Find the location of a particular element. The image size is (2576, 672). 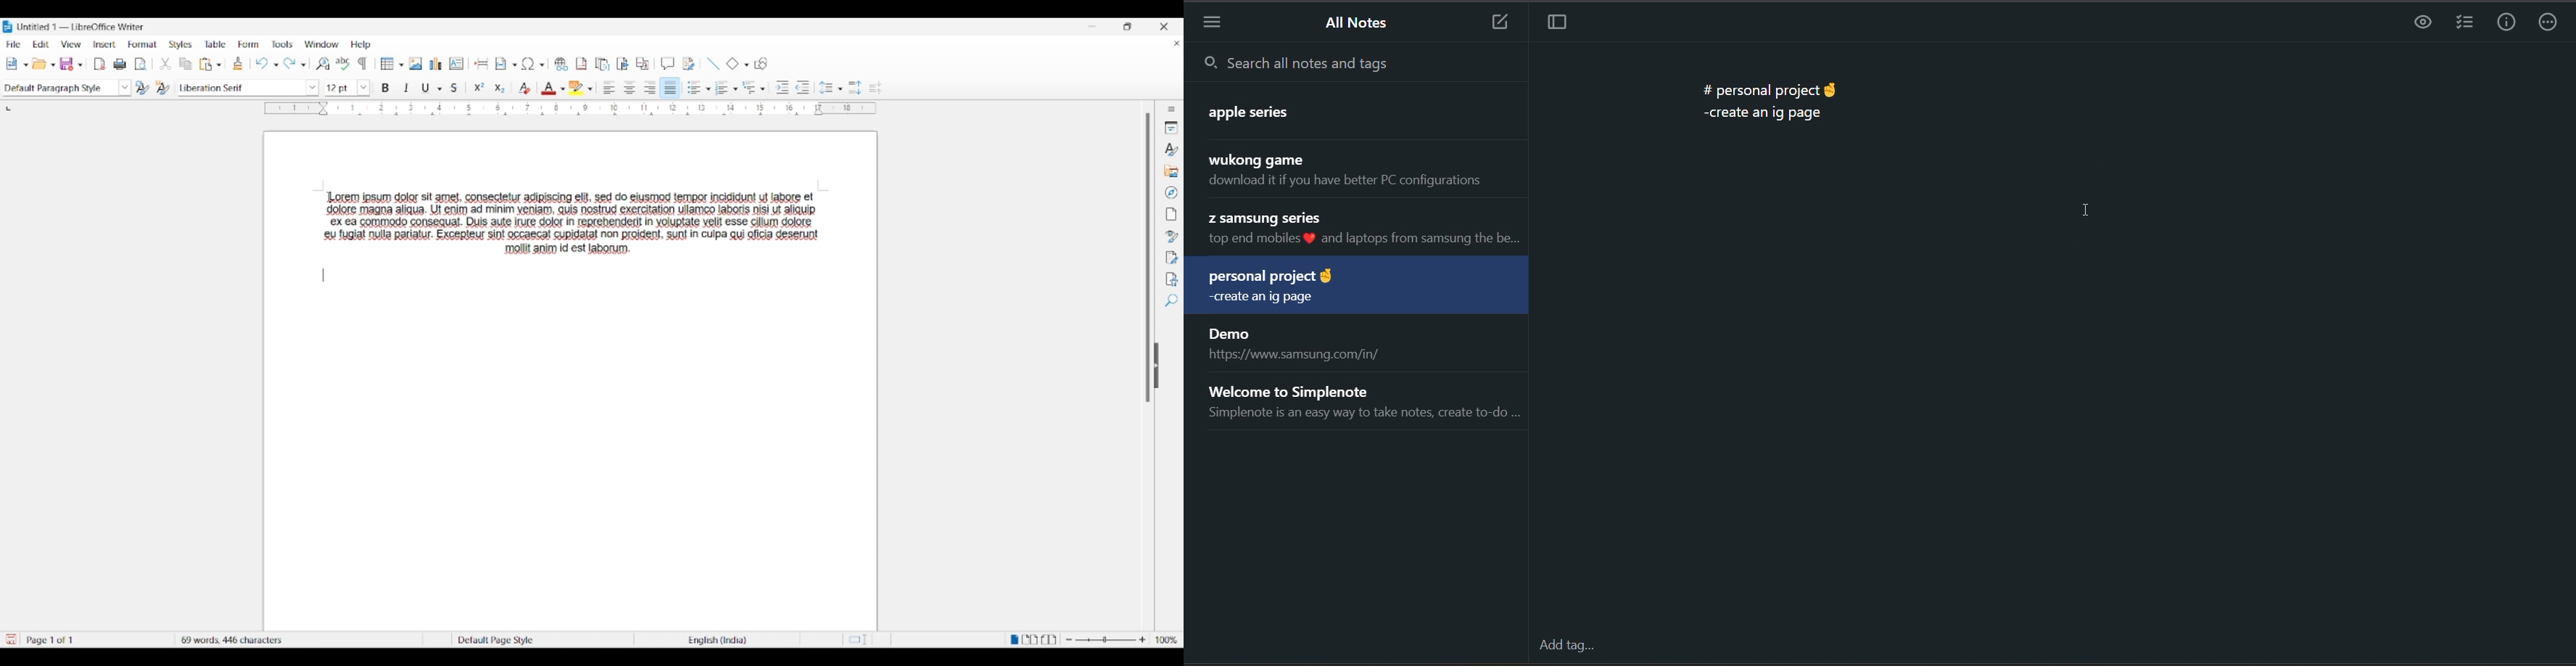

Standard selection is located at coordinates (861, 640).